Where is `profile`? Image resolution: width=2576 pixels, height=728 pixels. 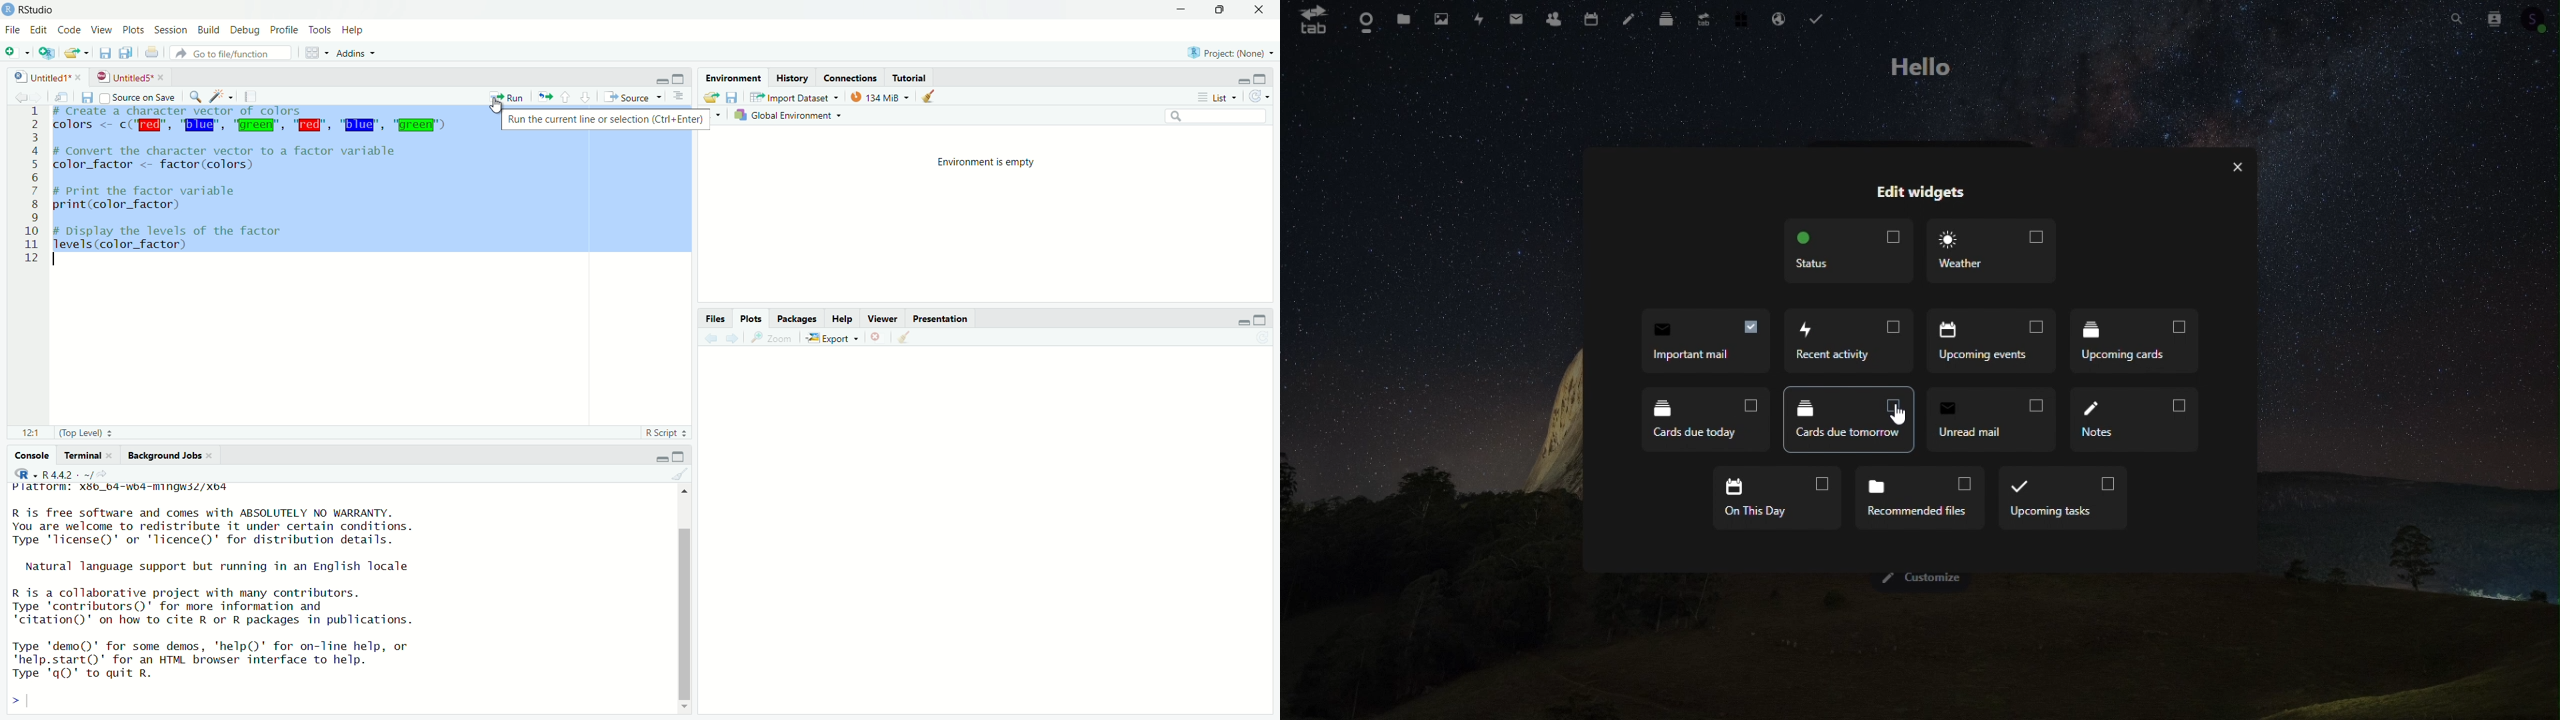 profile is located at coordinates (283, 30).